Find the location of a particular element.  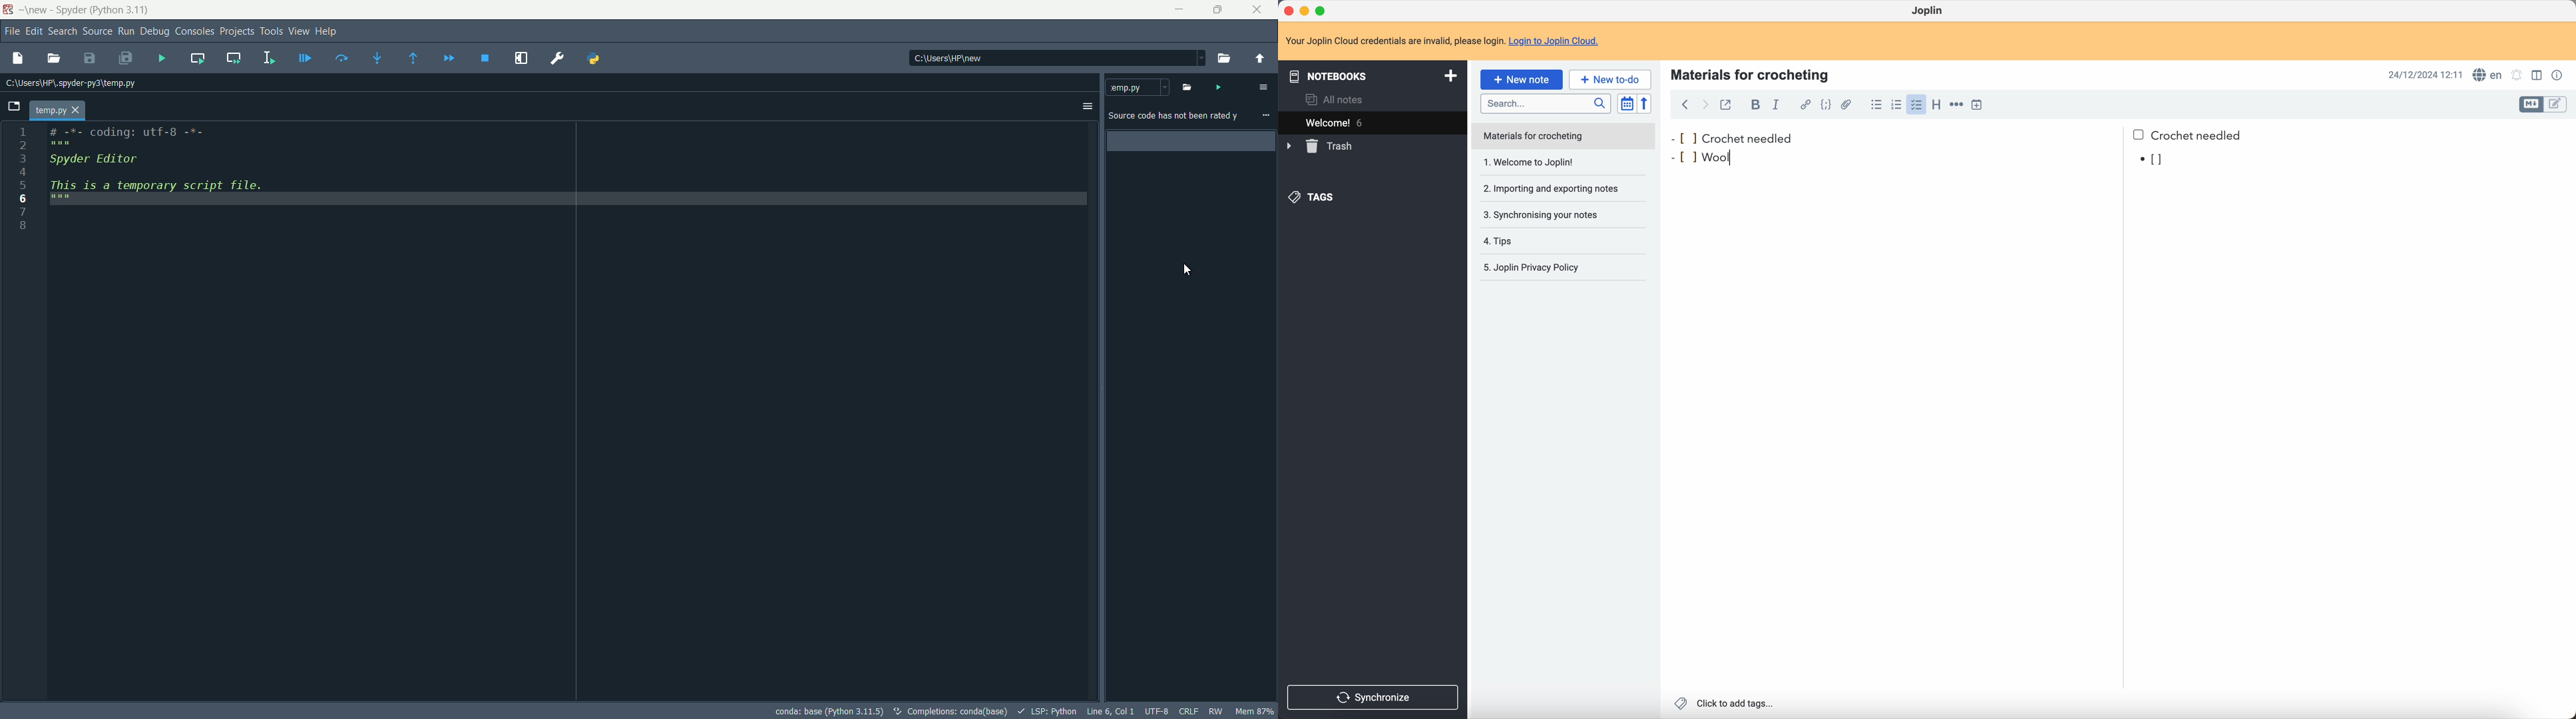

toggle external editing is located at coordinates (1727, 107).